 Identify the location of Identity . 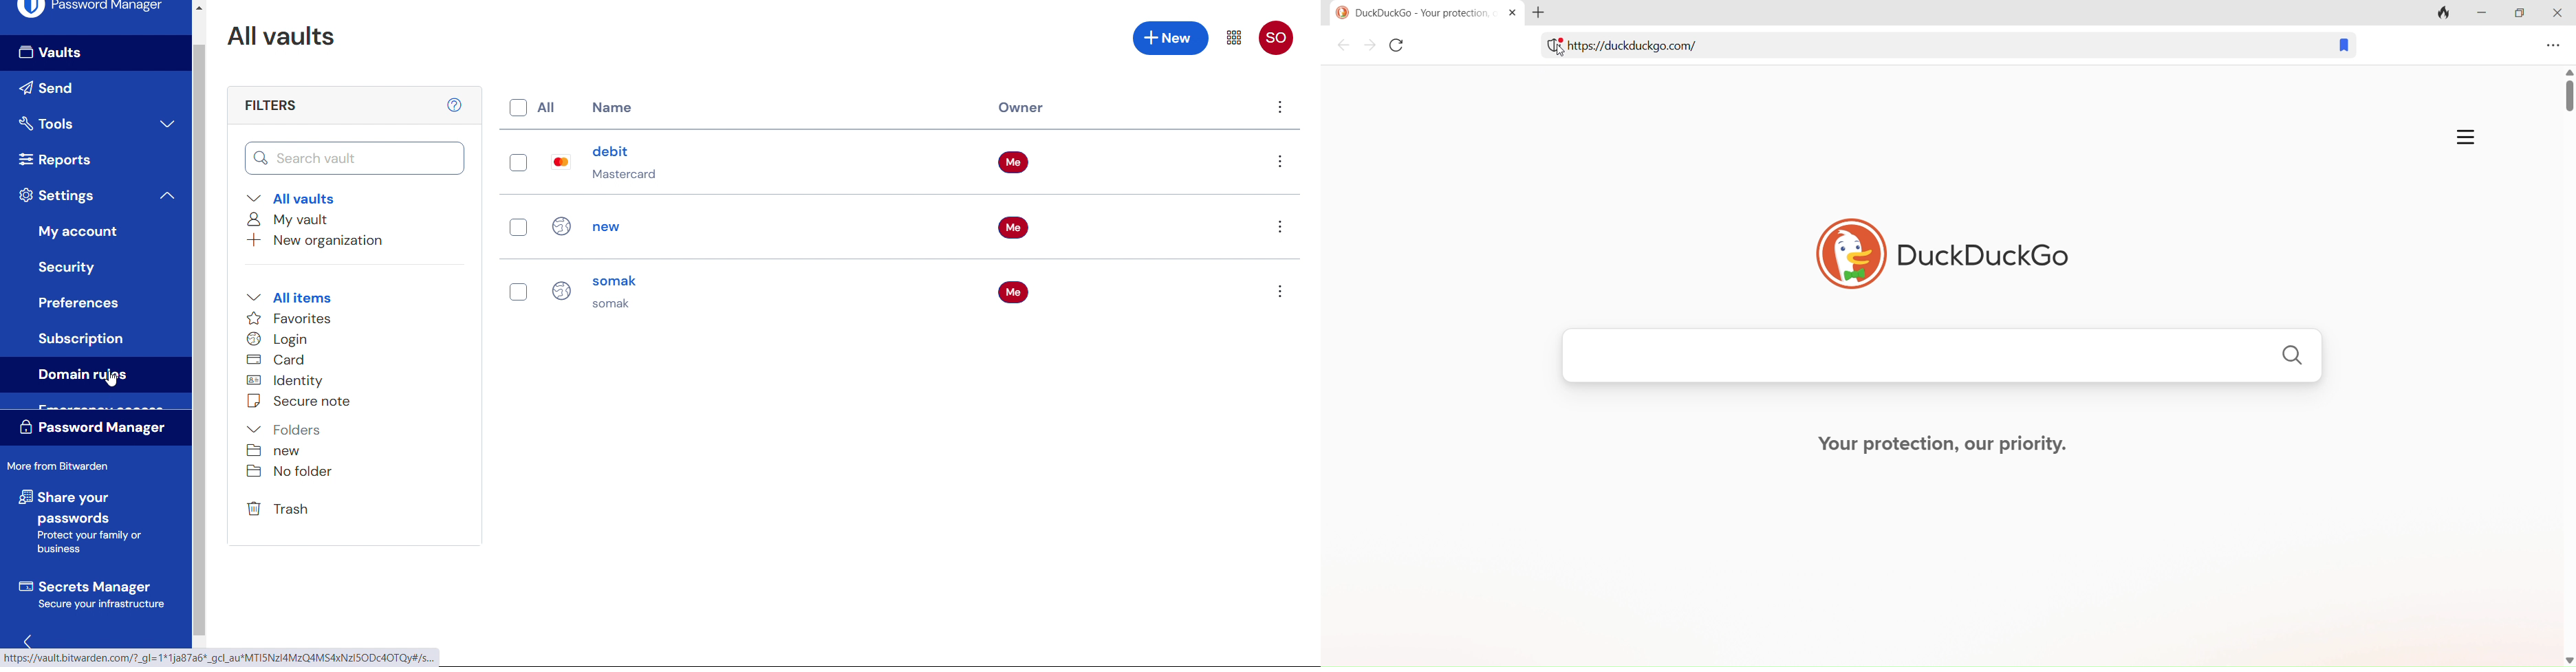
(284, 380).